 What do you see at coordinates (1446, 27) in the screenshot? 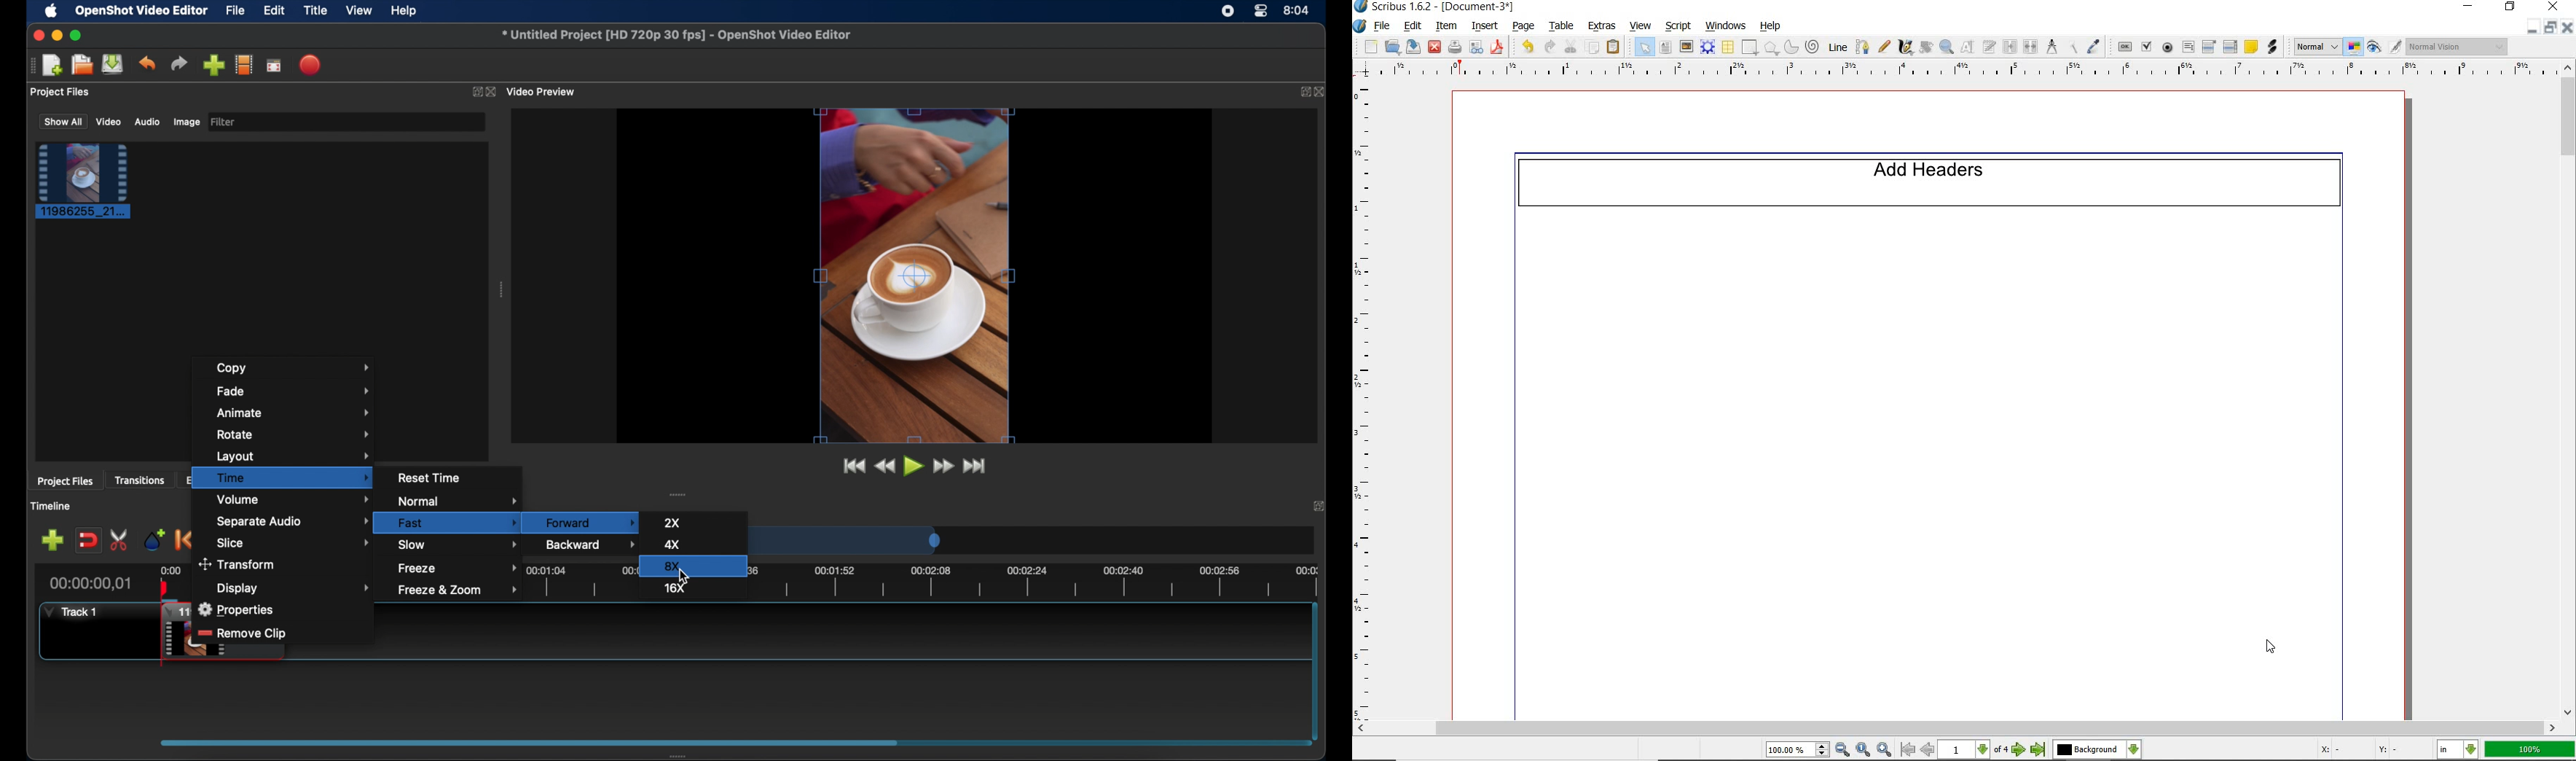
I see `item` at bounding box center [1446, 27].